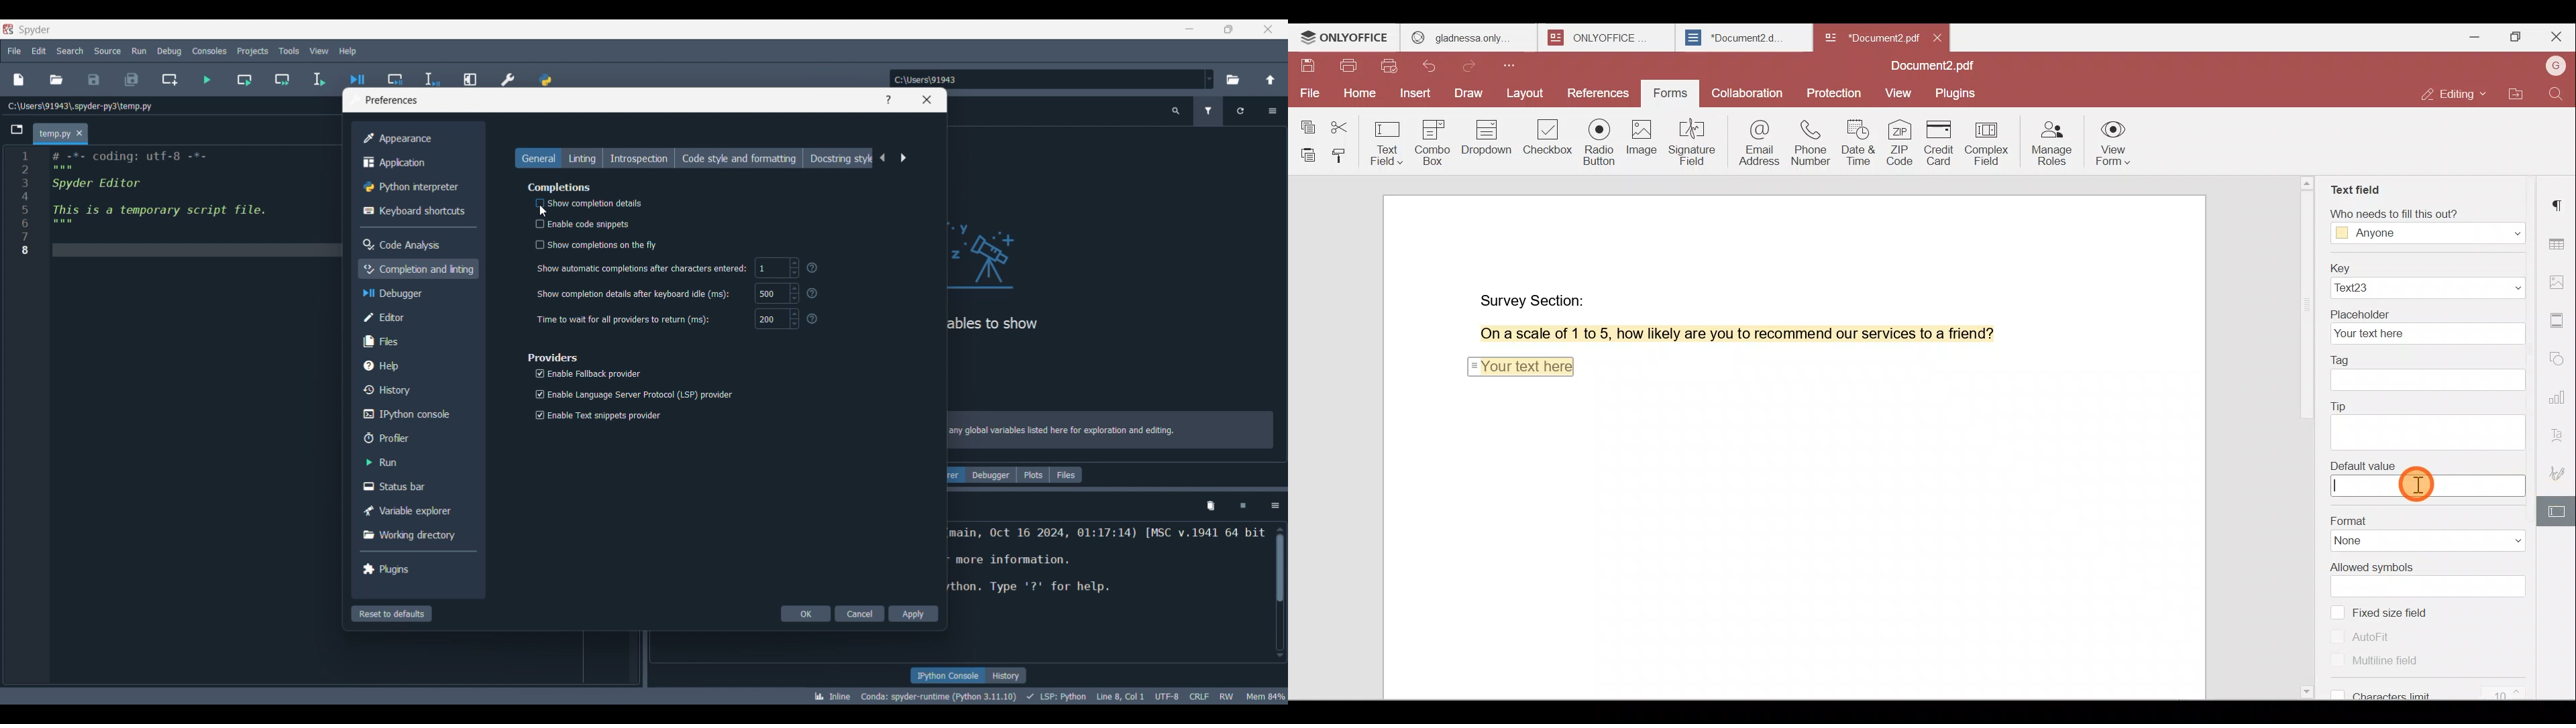 The image size is (2576, 728). I want to click on Close window, so click(927, 100).